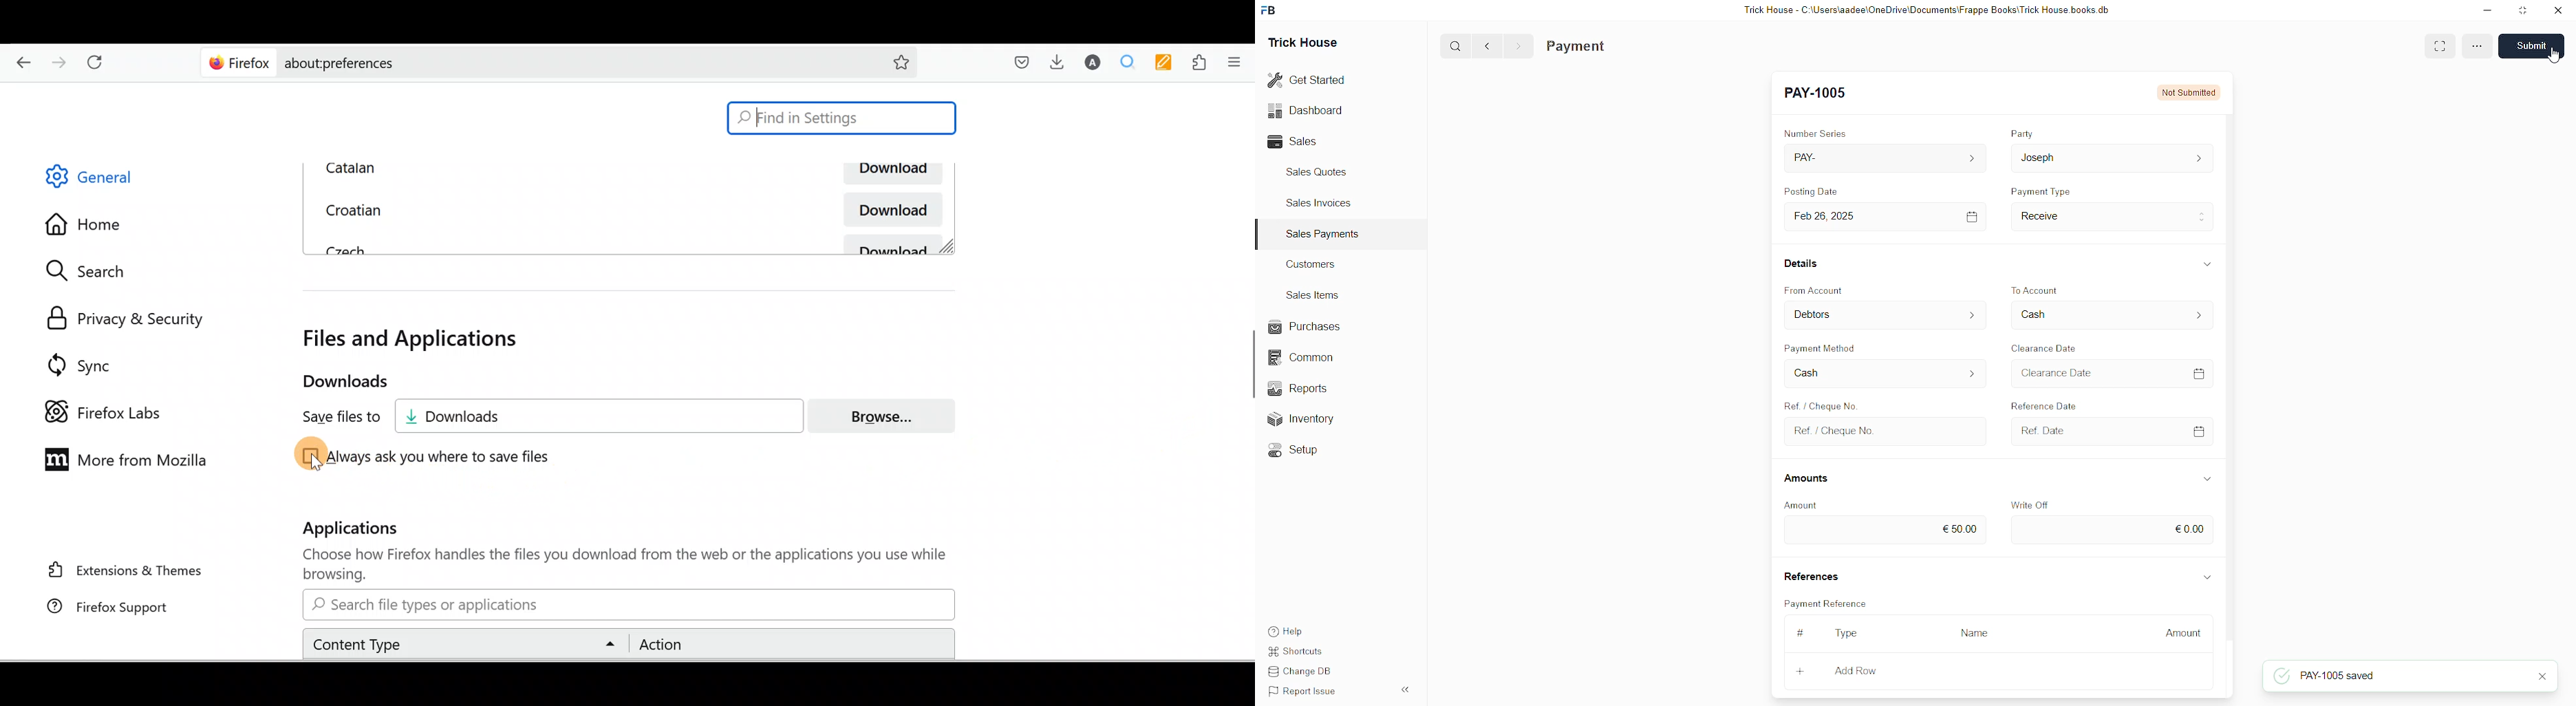  Describe the element at coordinates (2542, 676) in the screenshot. I see `close` at that location.